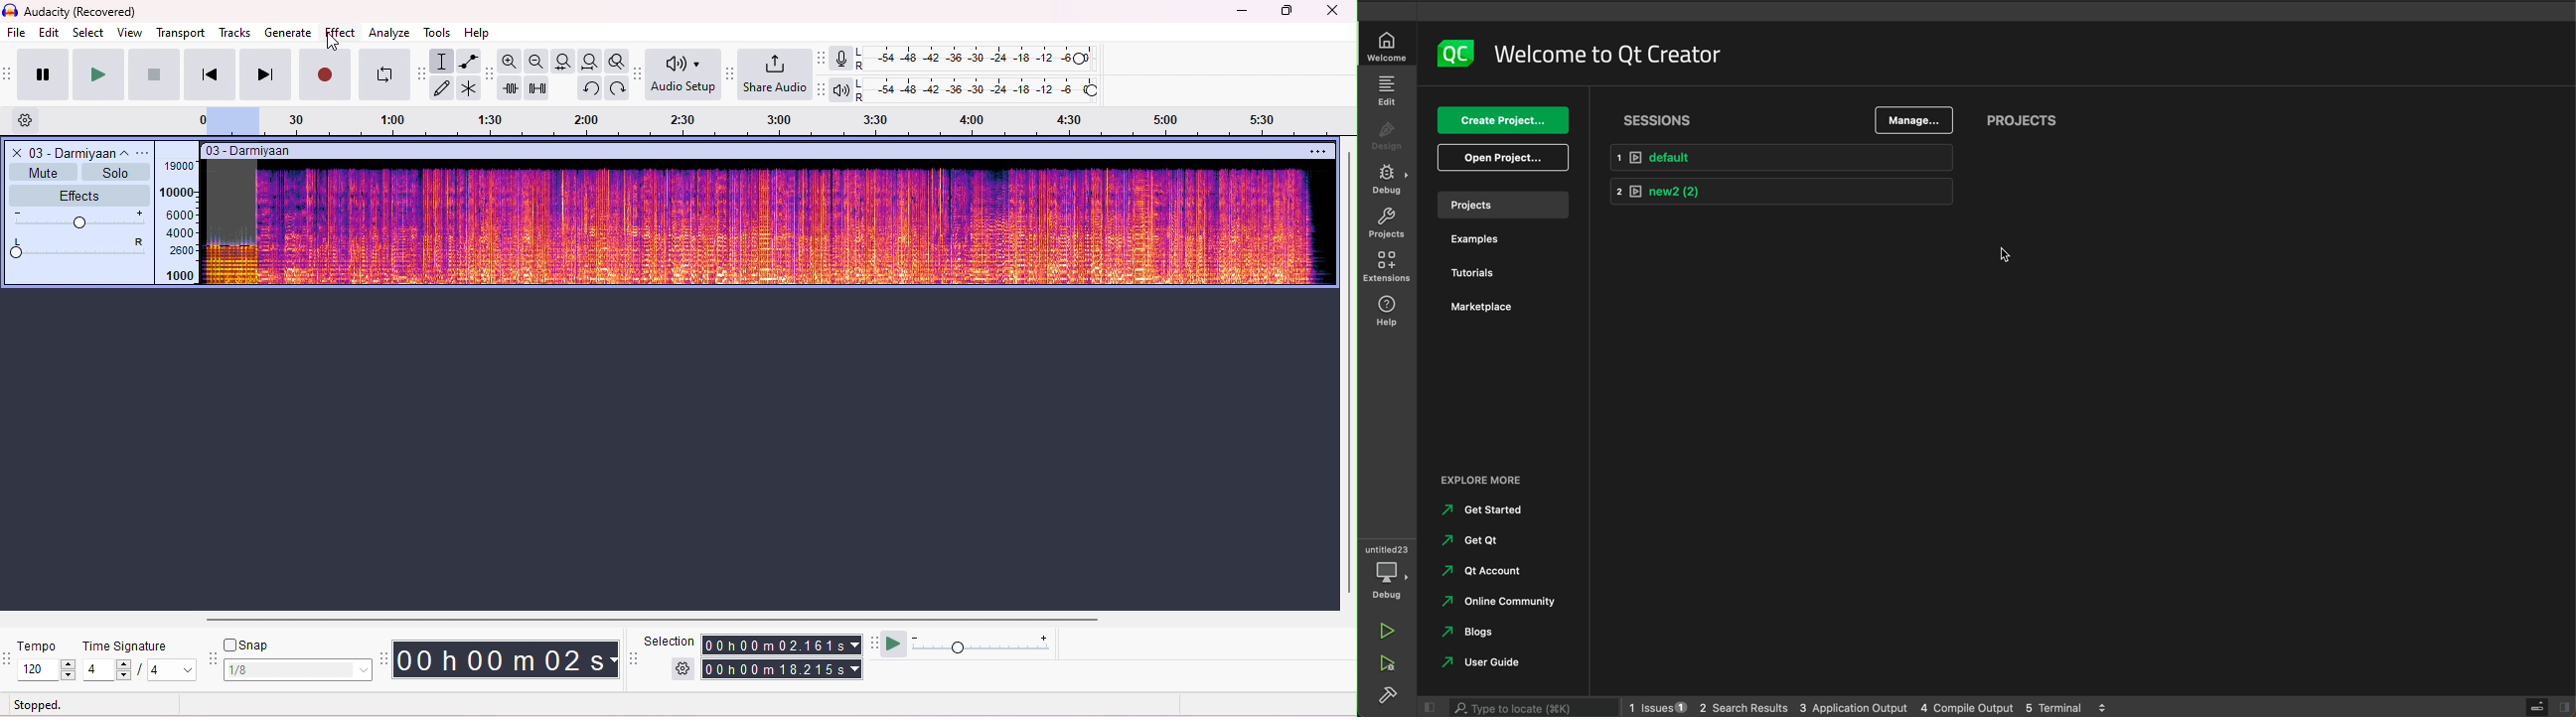 The image size is (2576, 728). I want to click on welcome, so click(1615, 54).